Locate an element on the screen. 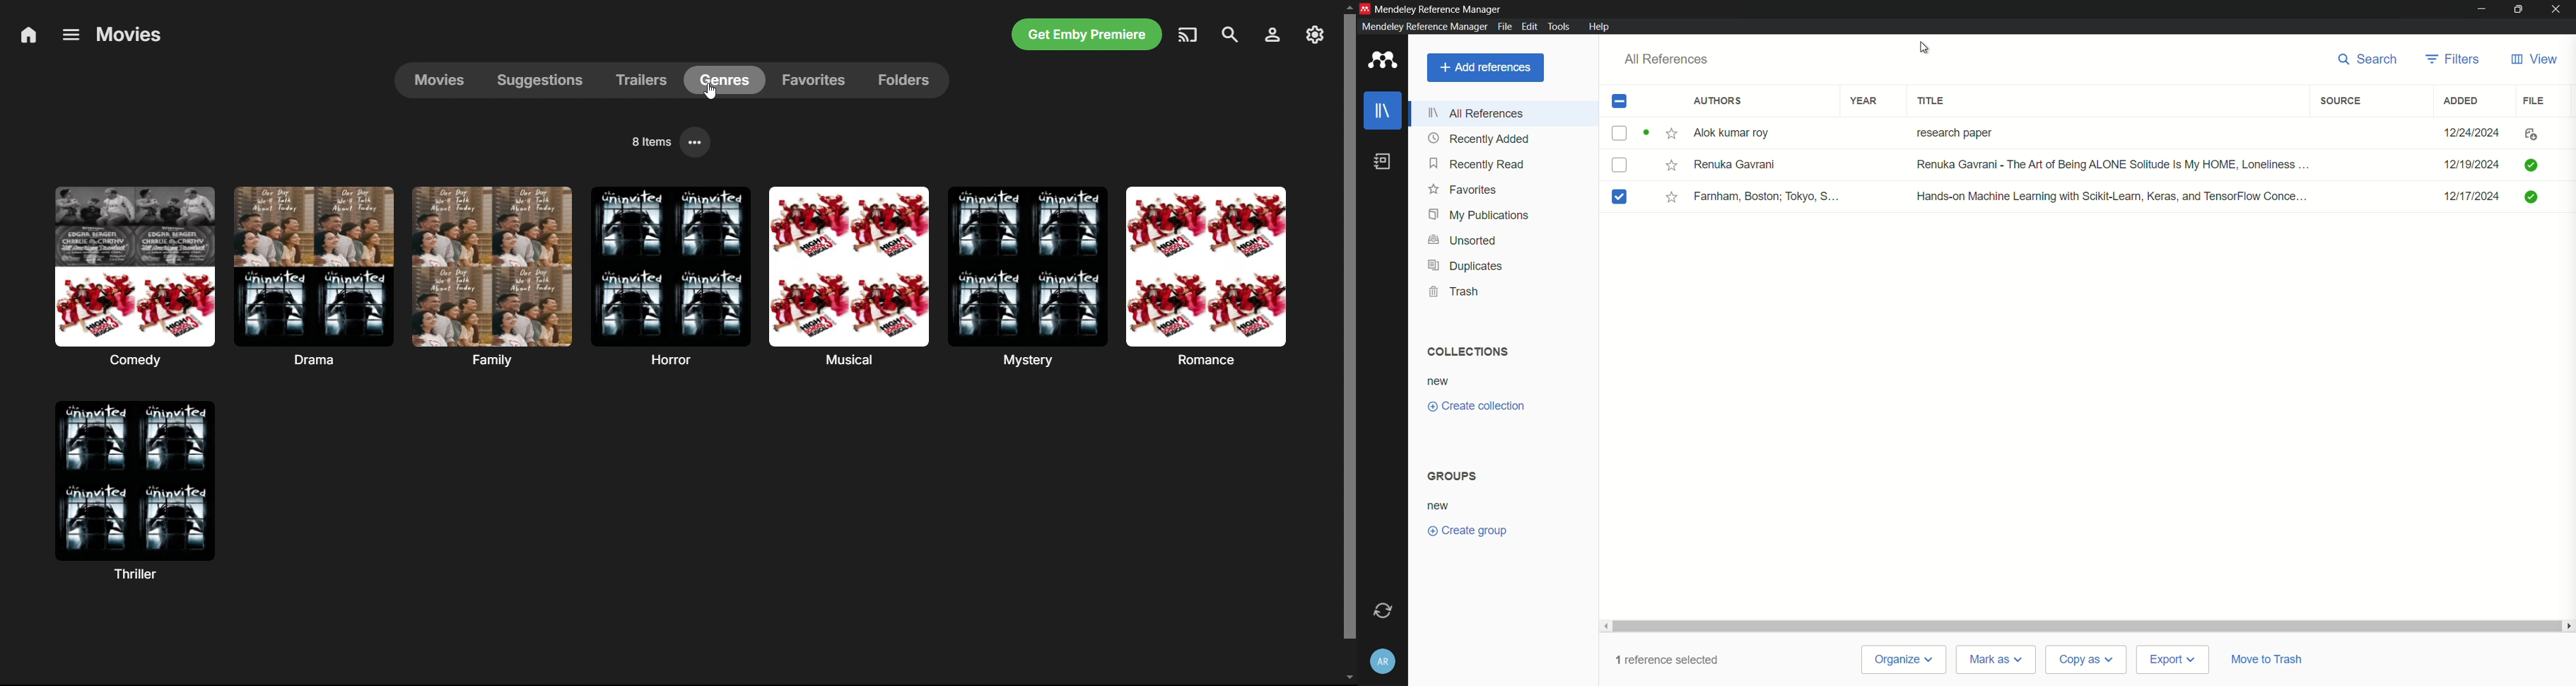  duplicates is located at coordinates (1468, 266).